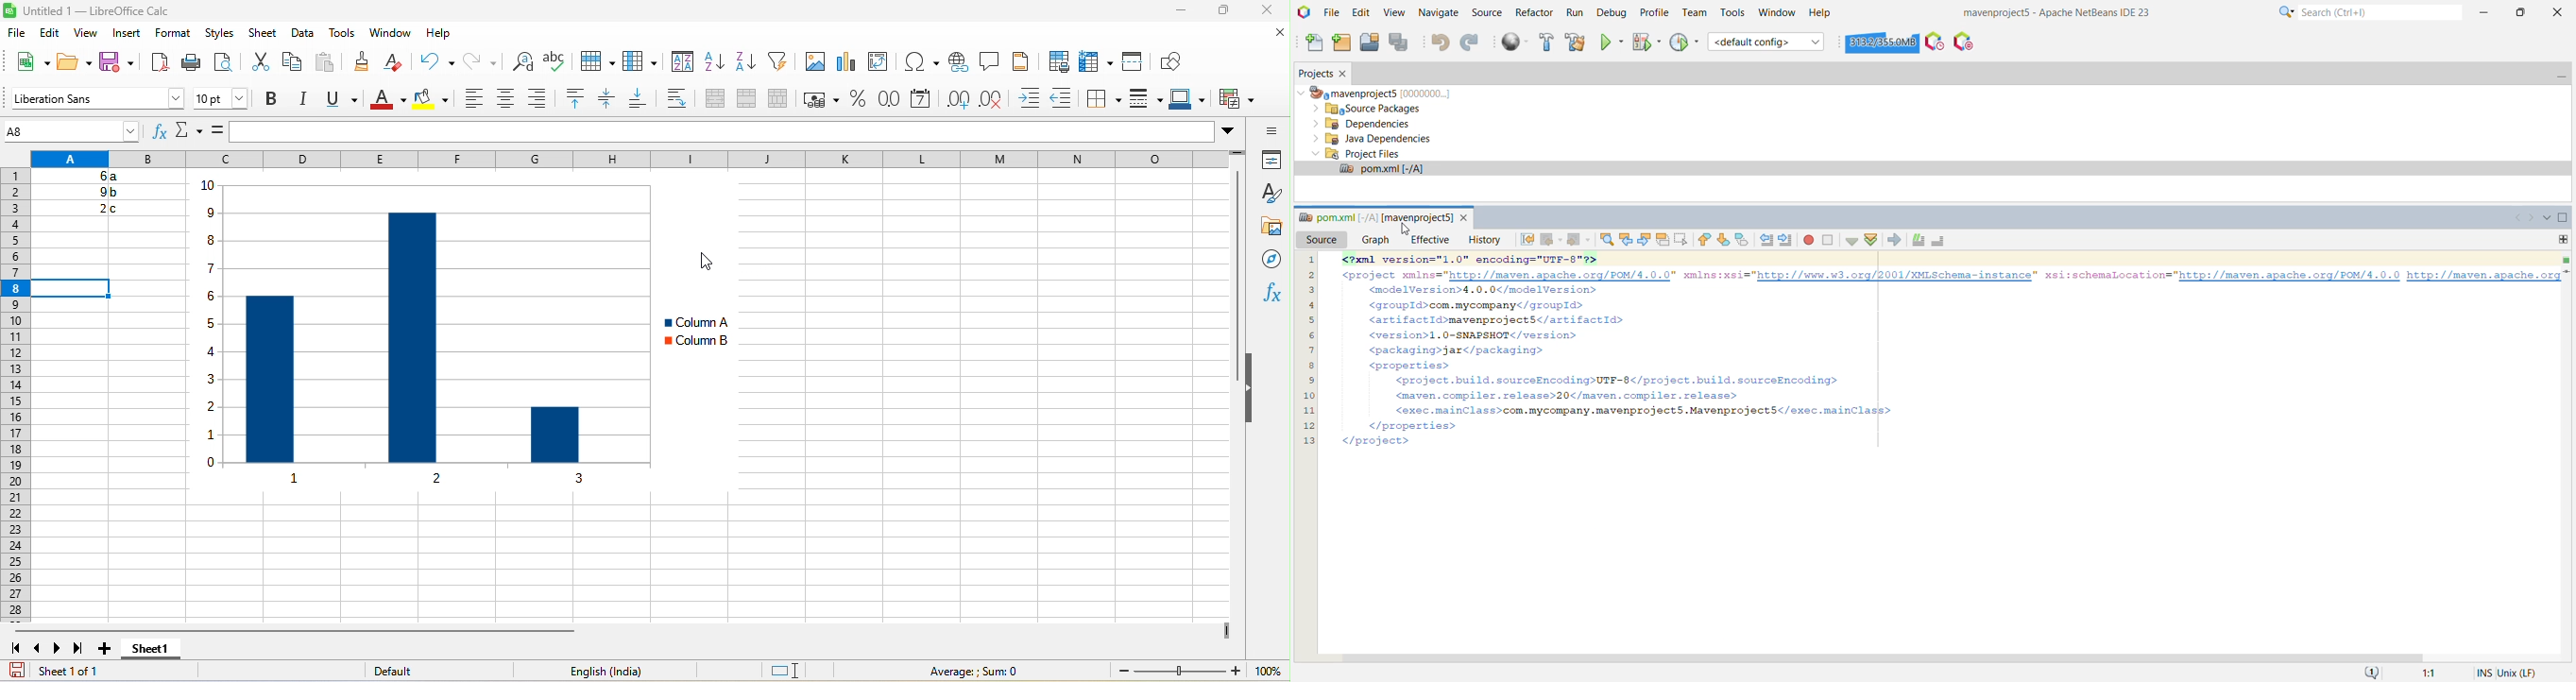 The width and height of the screenshot is (2576, 700). What do you see at coordinates (1180, 11) in the screenshot?
I see `minimize` at bounding box center [1180, 11].